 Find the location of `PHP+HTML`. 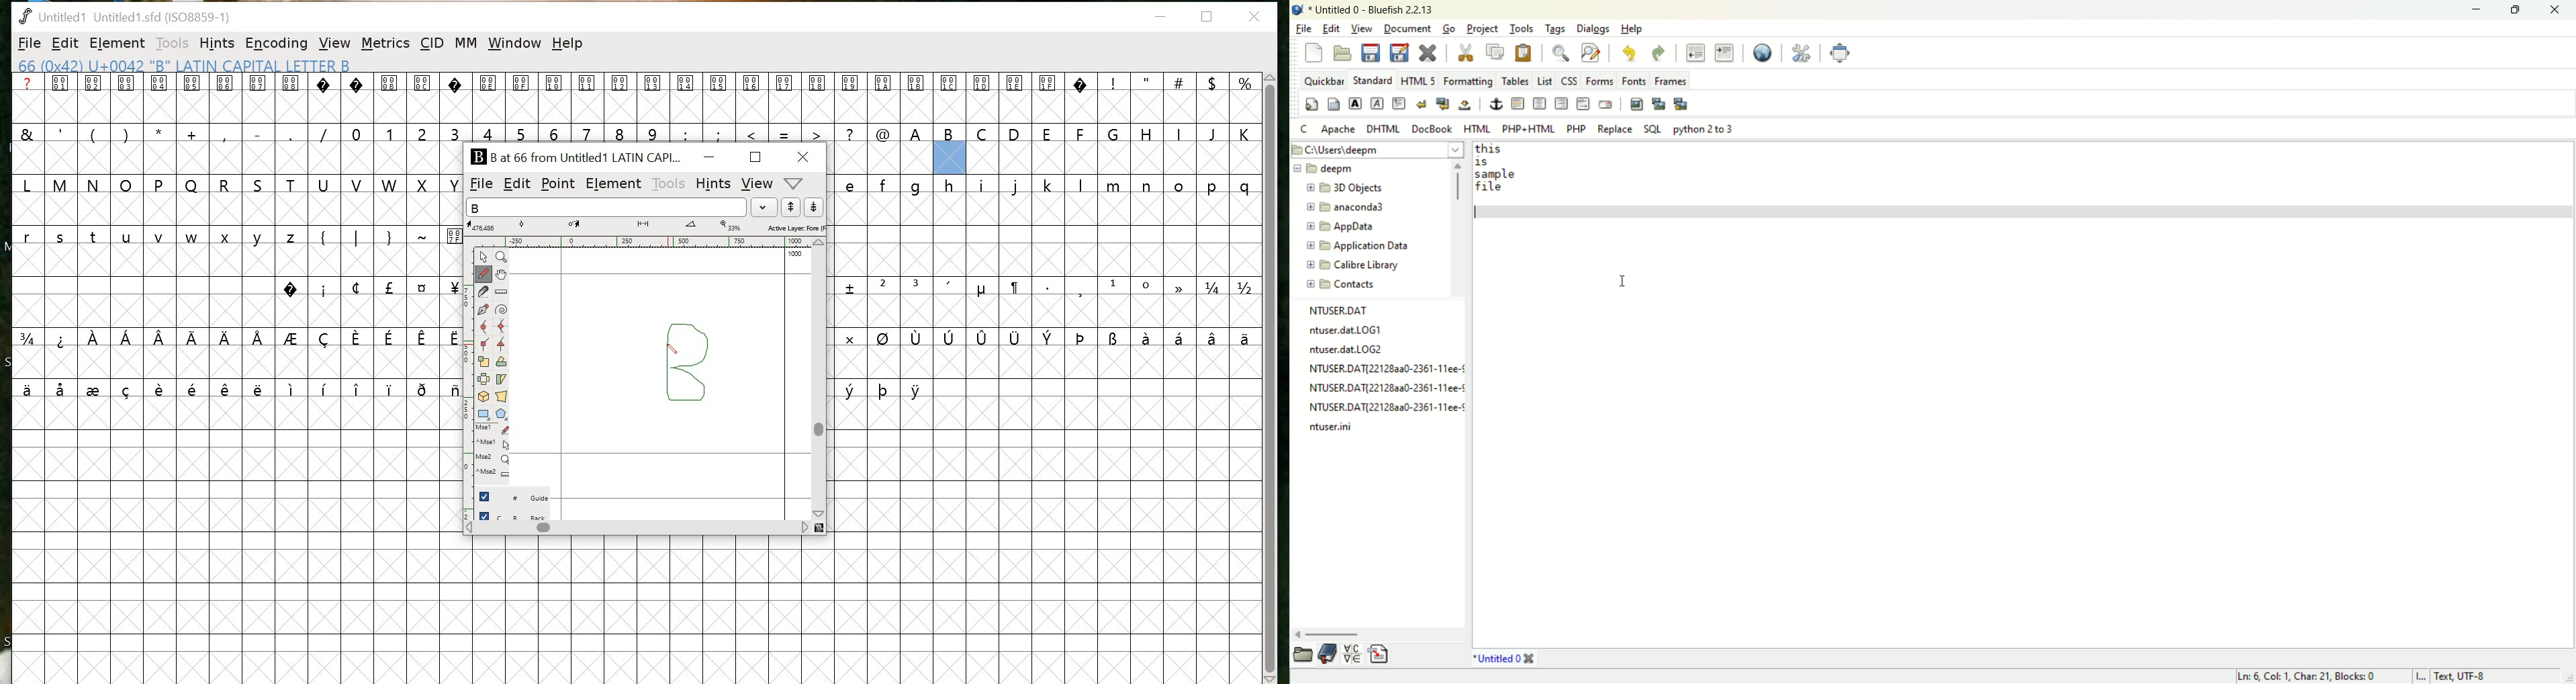

PHP+HTML is located at coordinates (1529, 129).